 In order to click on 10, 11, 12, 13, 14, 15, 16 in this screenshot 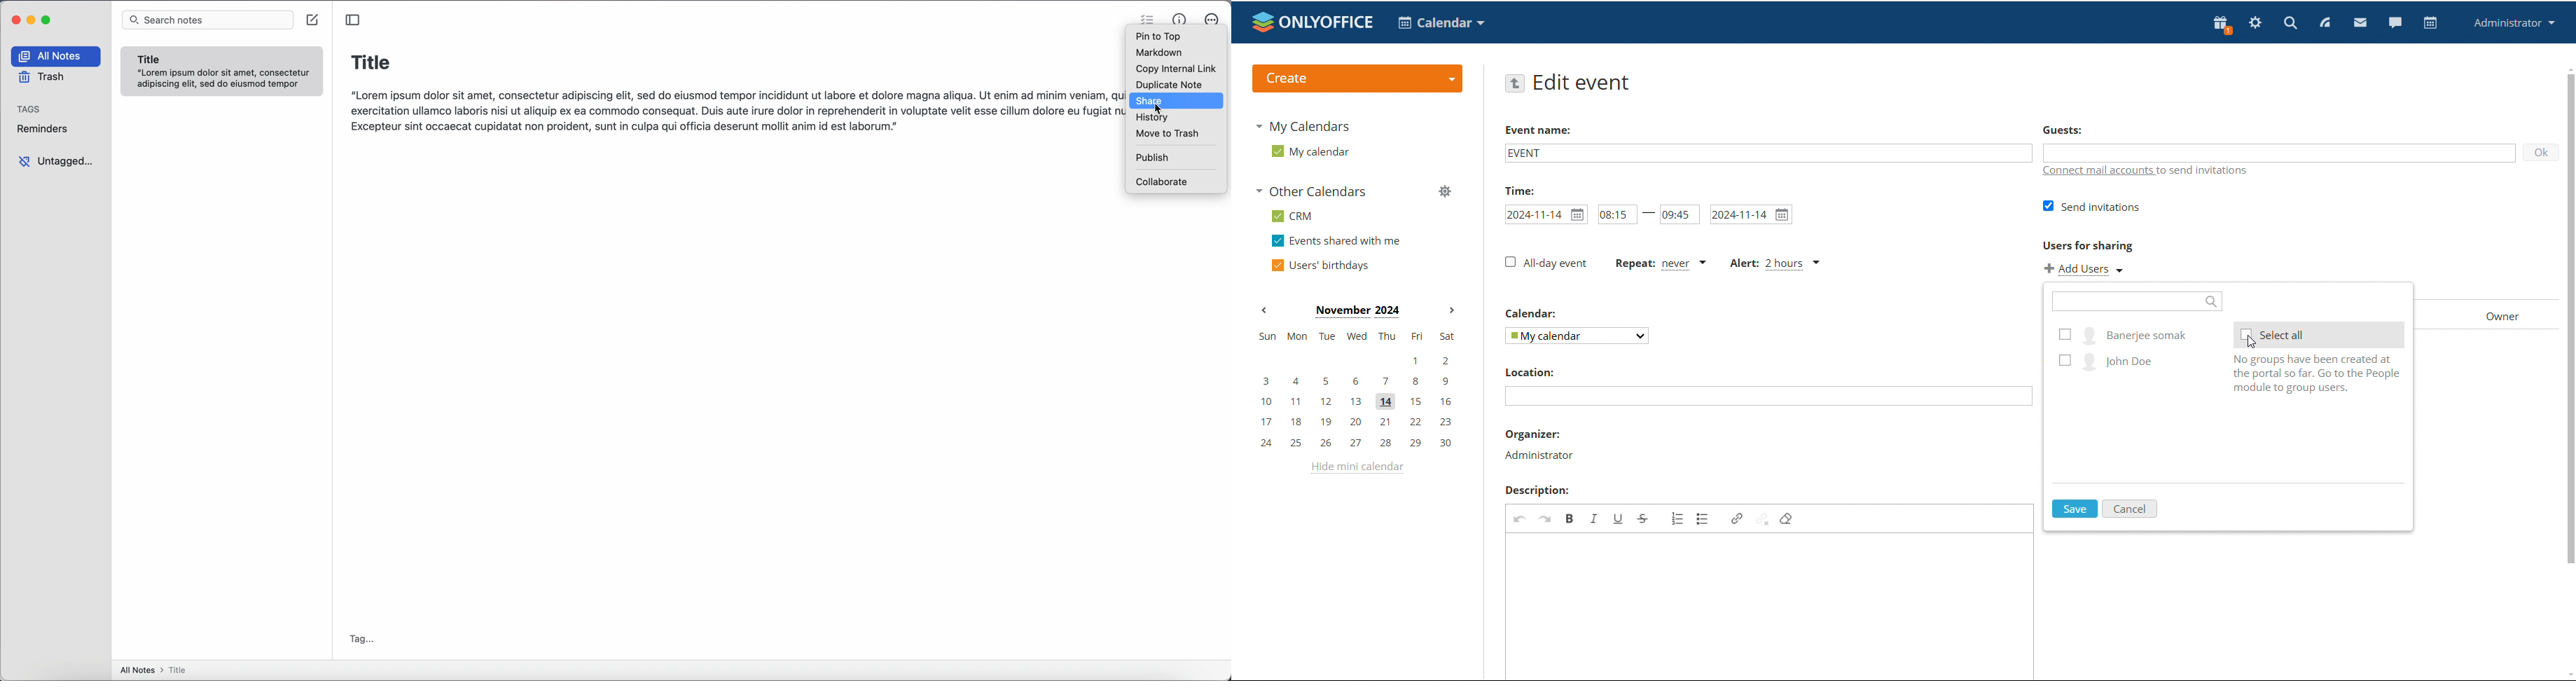, I will do `click(1356, 402)`.